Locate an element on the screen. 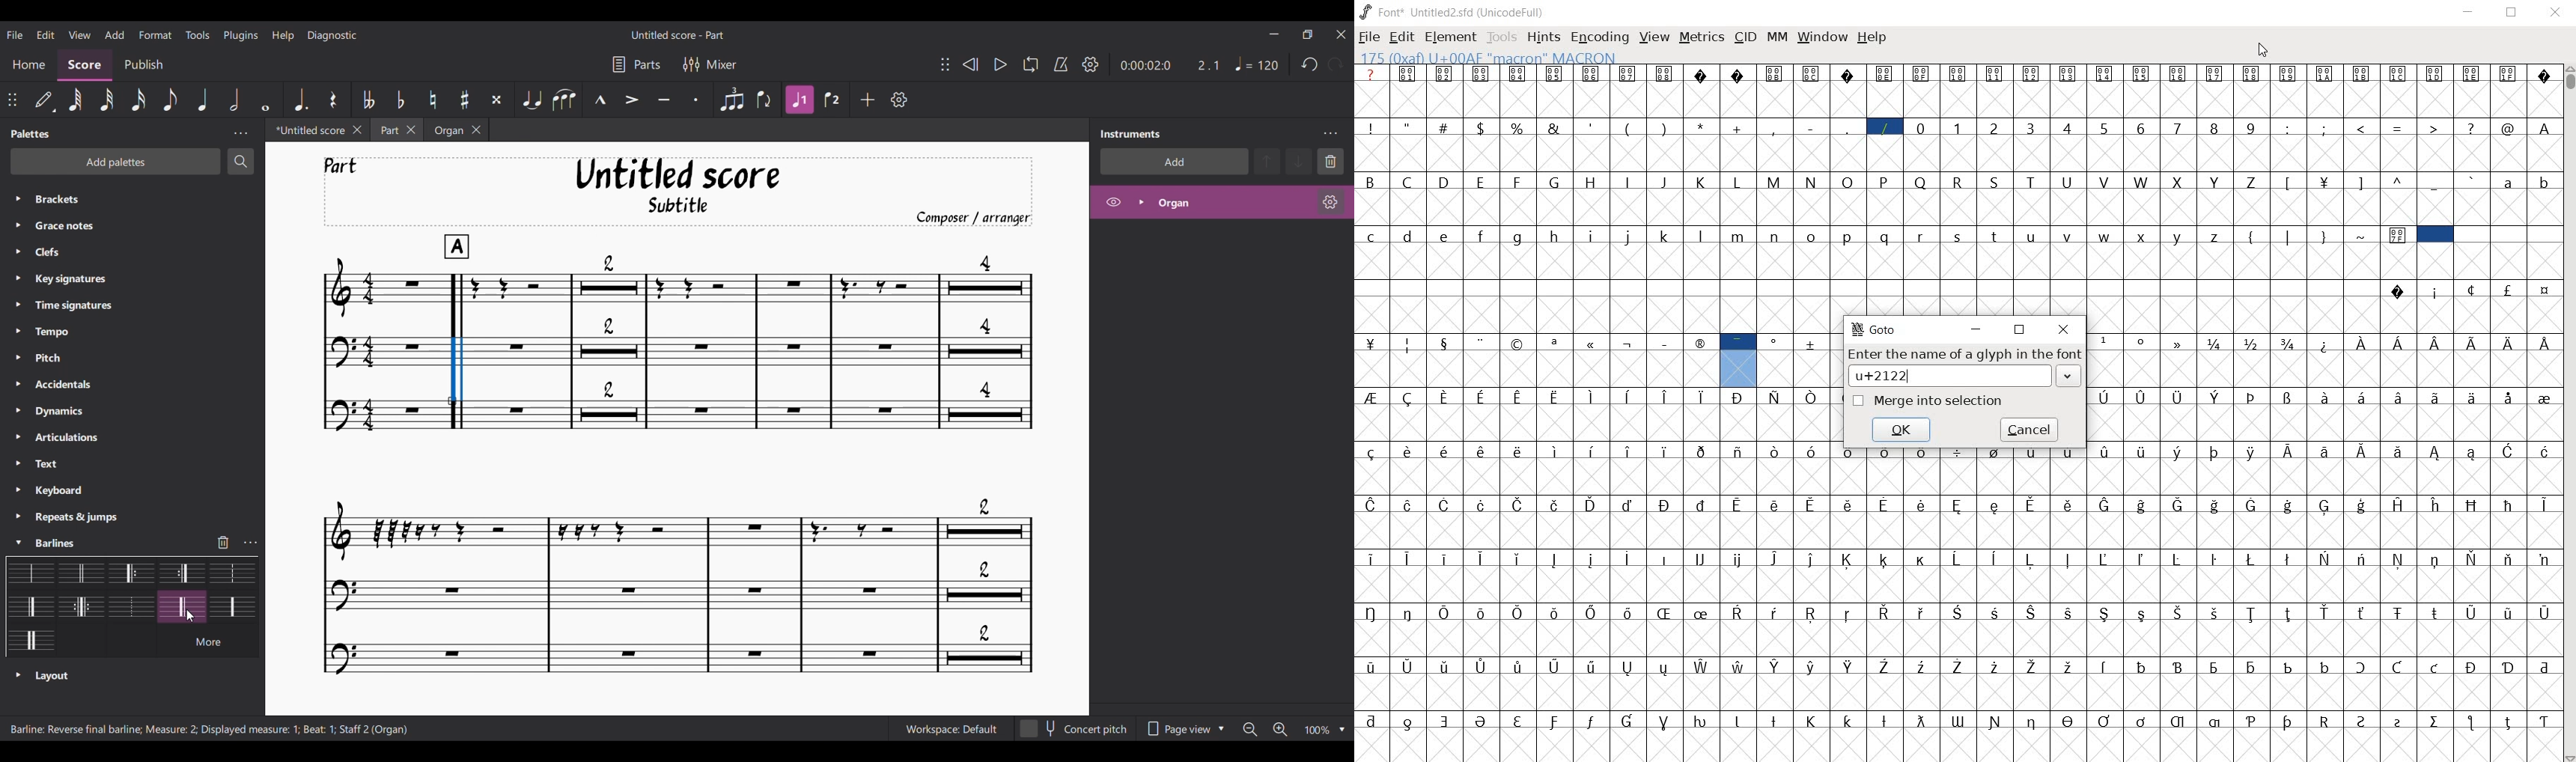  ENCODING is located at coordinates (1600, 37).